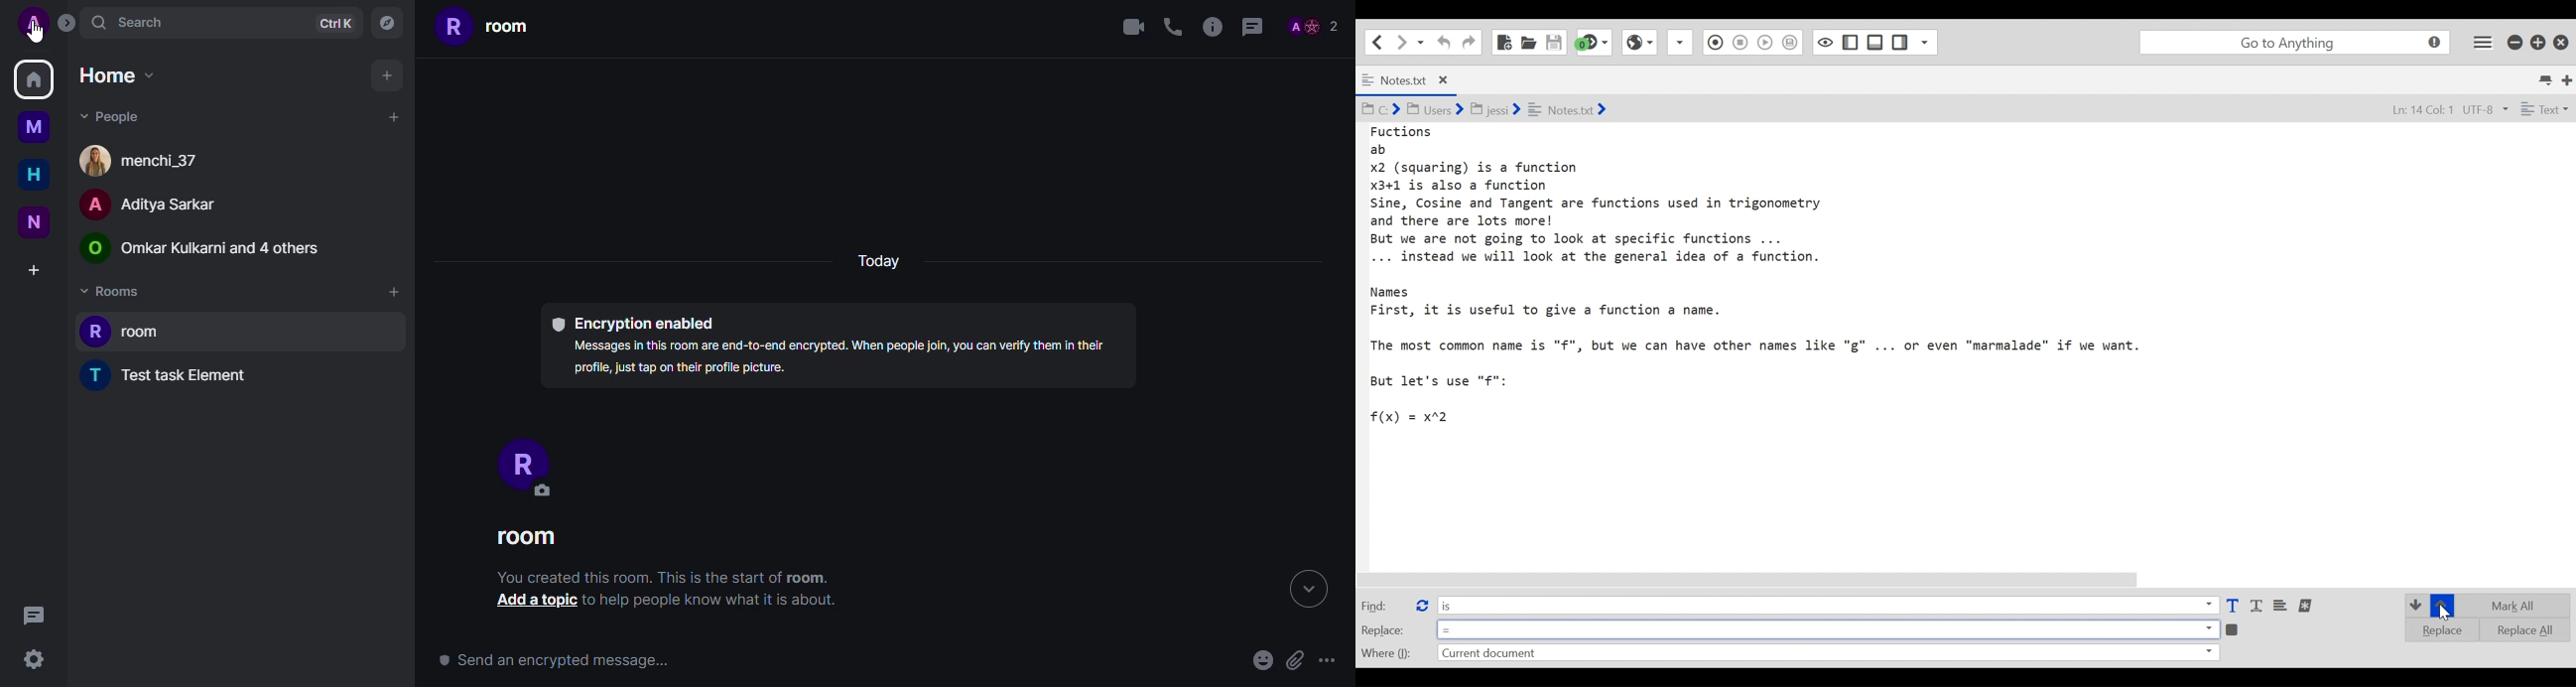 The height and width of the screenshot is (700, 2576). Describe the element at coordinates (1173, 26) in the screenshot. I see `voice call` at that location.